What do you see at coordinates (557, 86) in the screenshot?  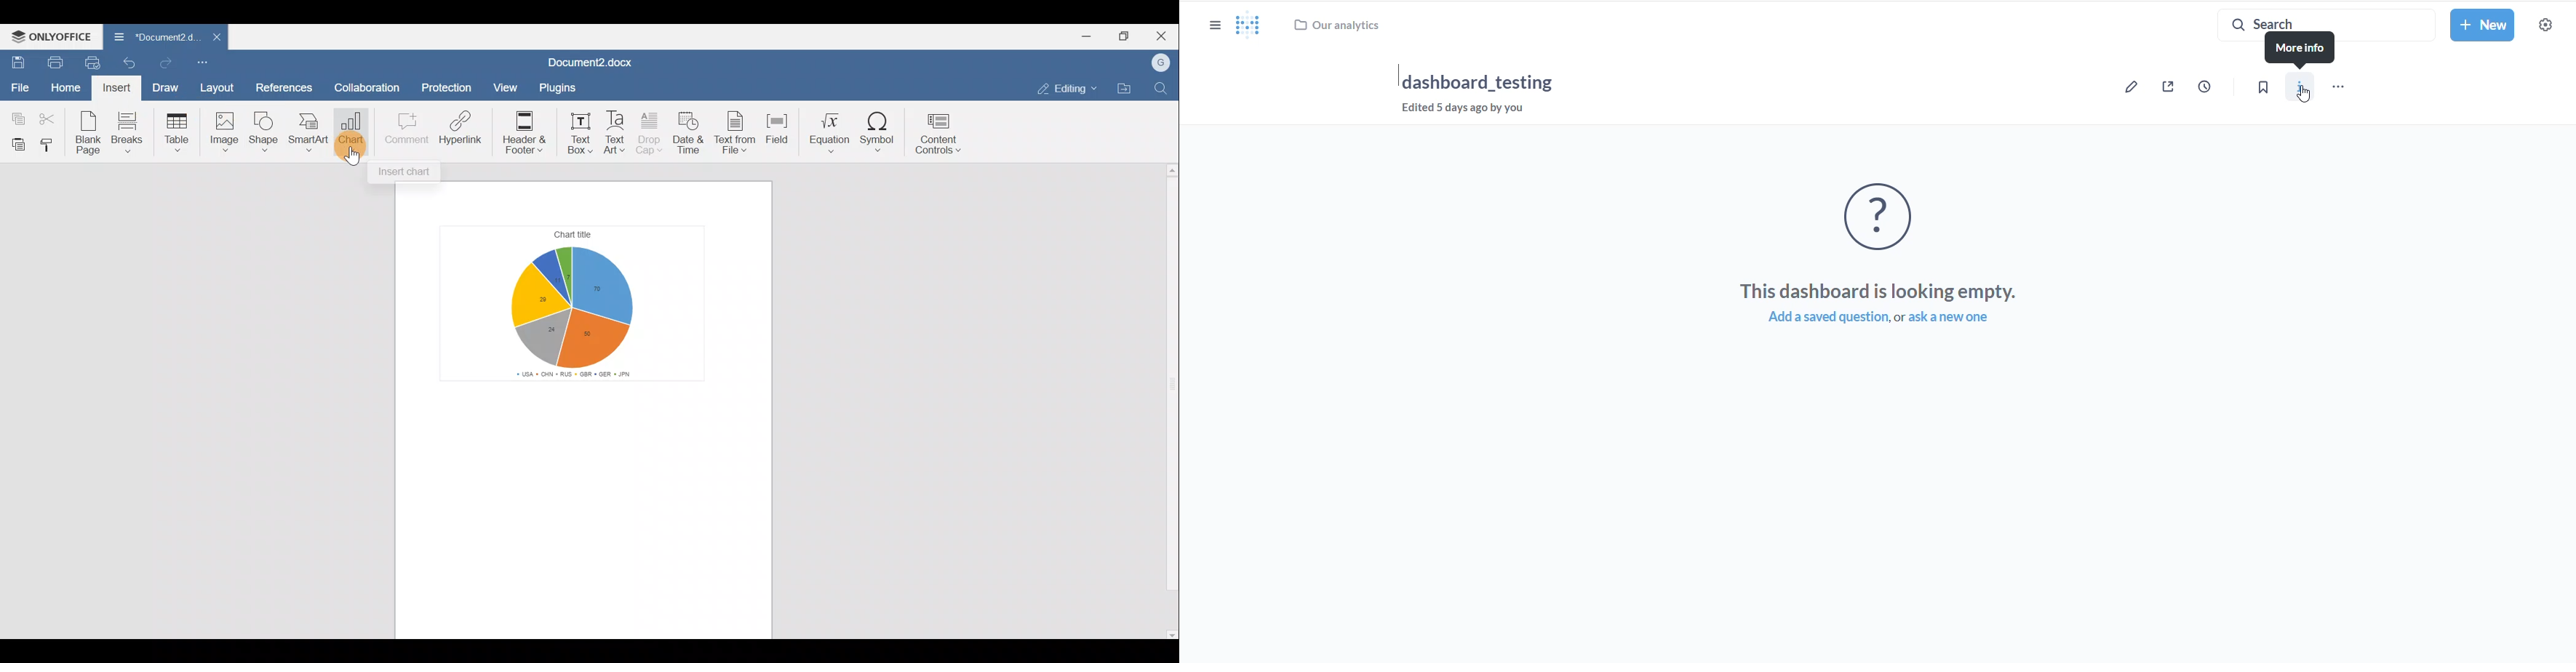 I see `Plugins` at bounding box center [557, 86].